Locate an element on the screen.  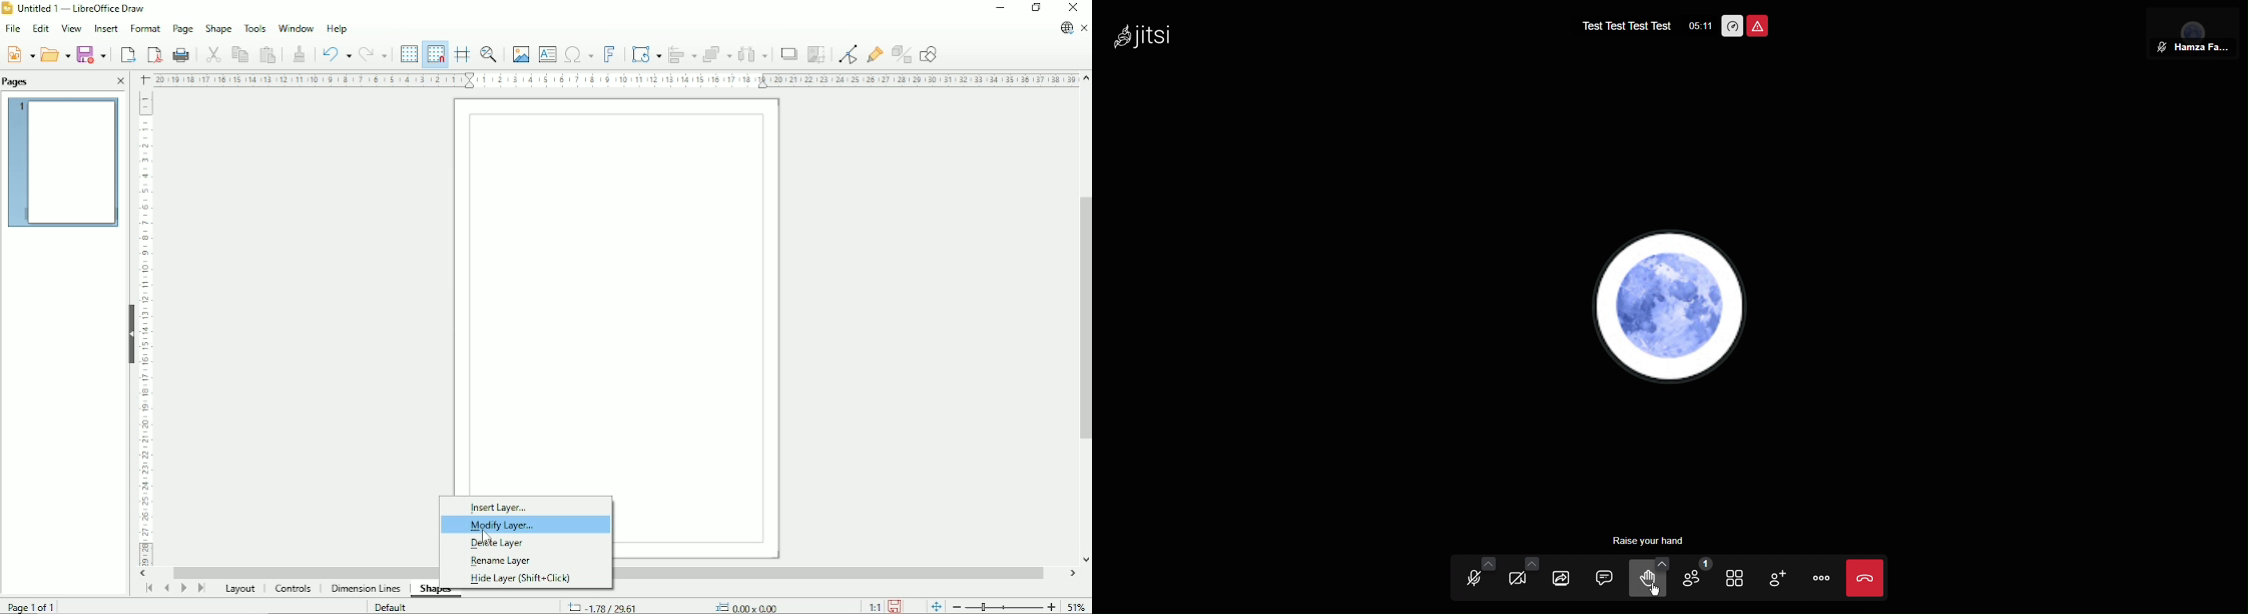
Share Screen is located at coordinates (1568, 575).